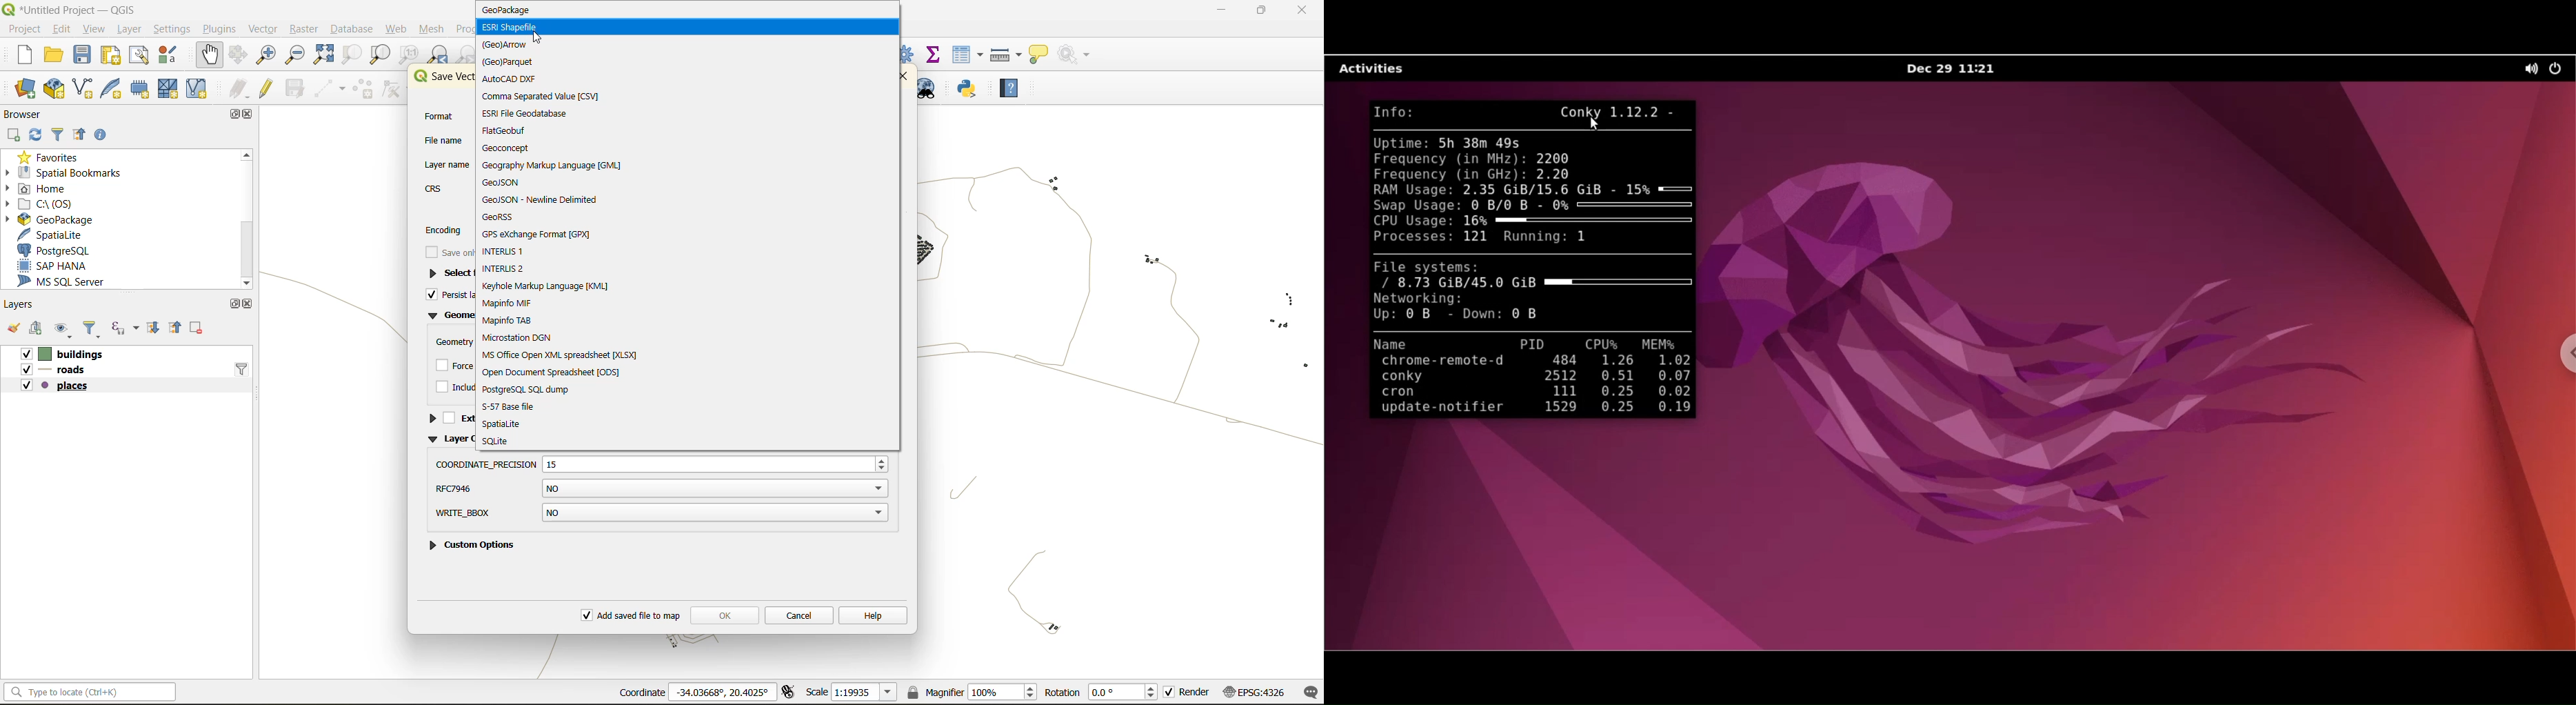 The image size is (2576, 728). What do you see at coordinates (82, 53) in the screenshot?
I see `save` at bounding box center [82, 53].